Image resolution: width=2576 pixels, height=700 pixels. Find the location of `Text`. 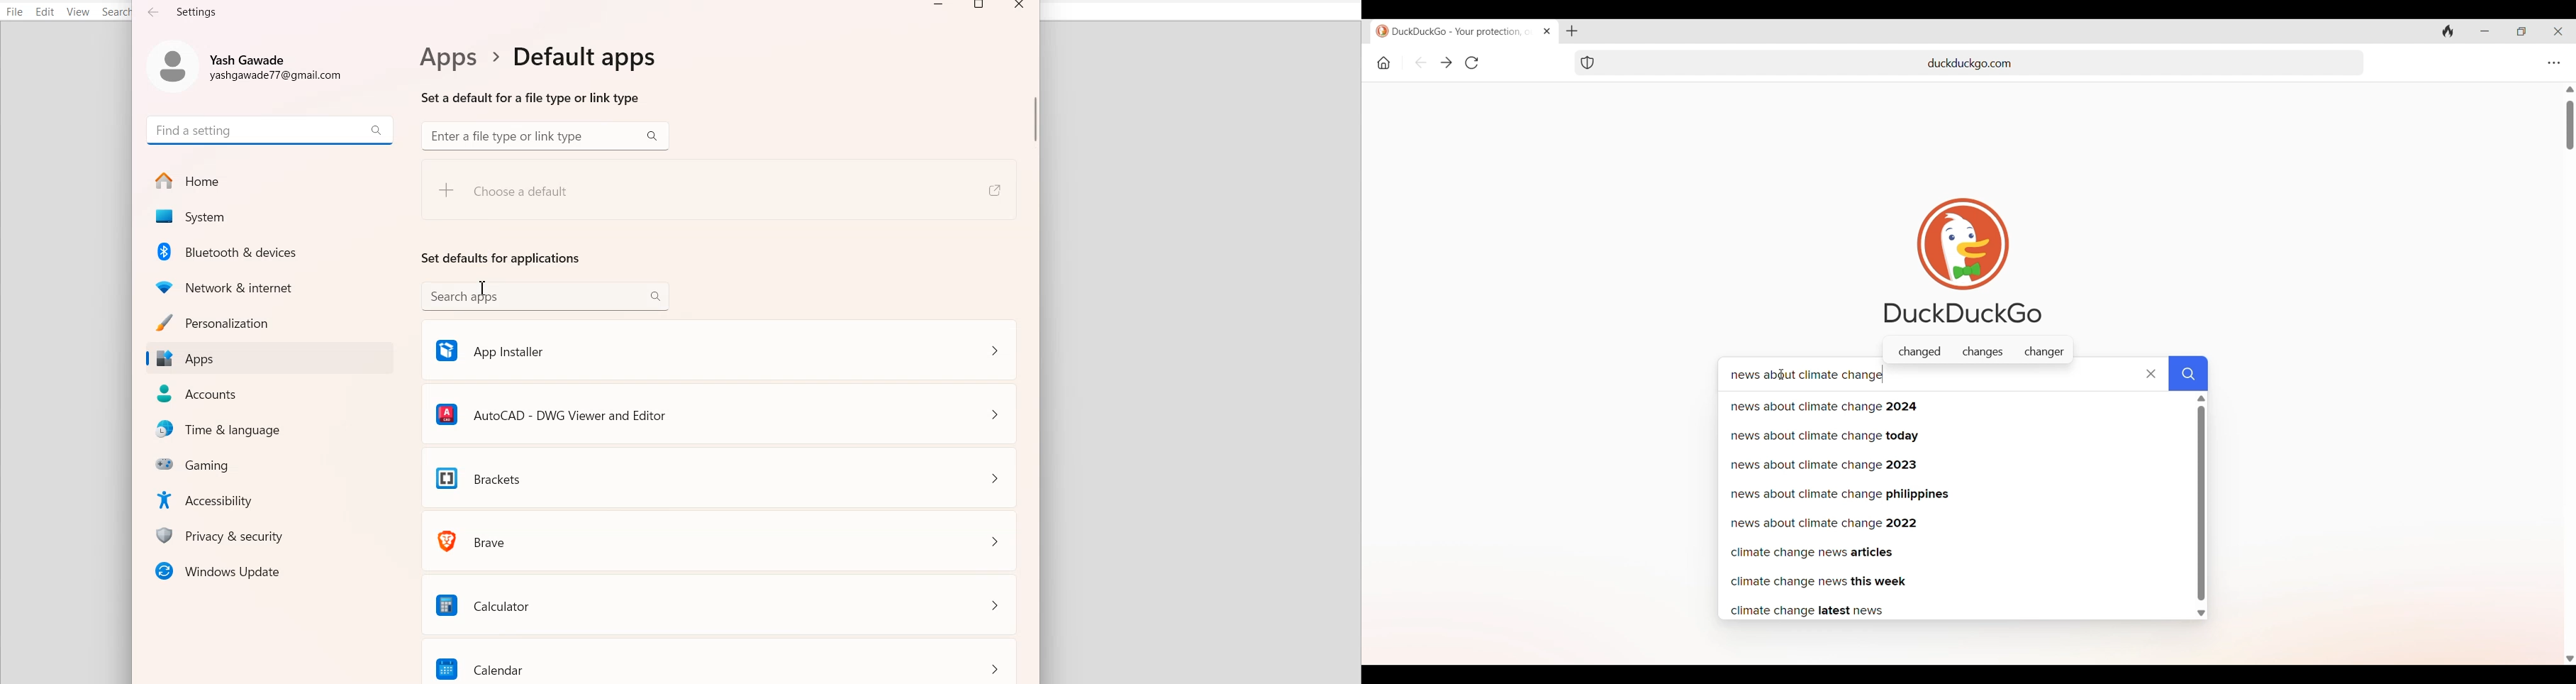

Text is located at coordinates (535, 74).